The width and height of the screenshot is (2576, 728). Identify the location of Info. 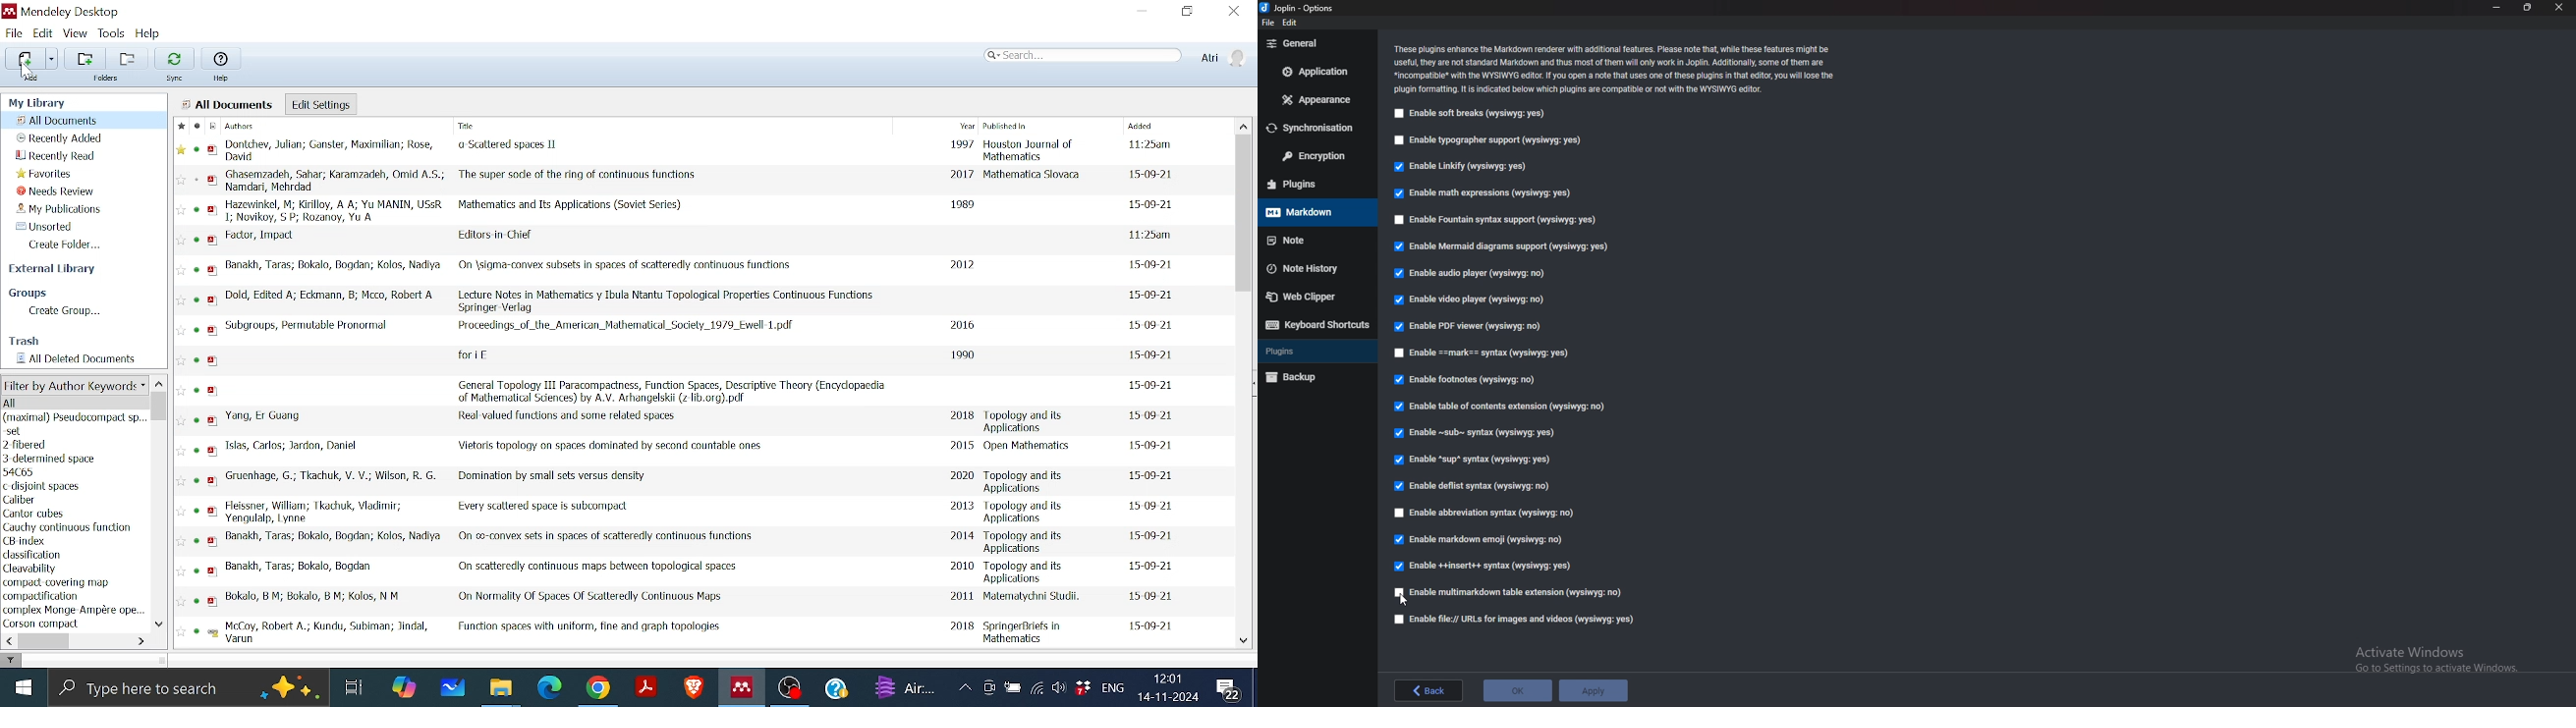
(1616, 68).